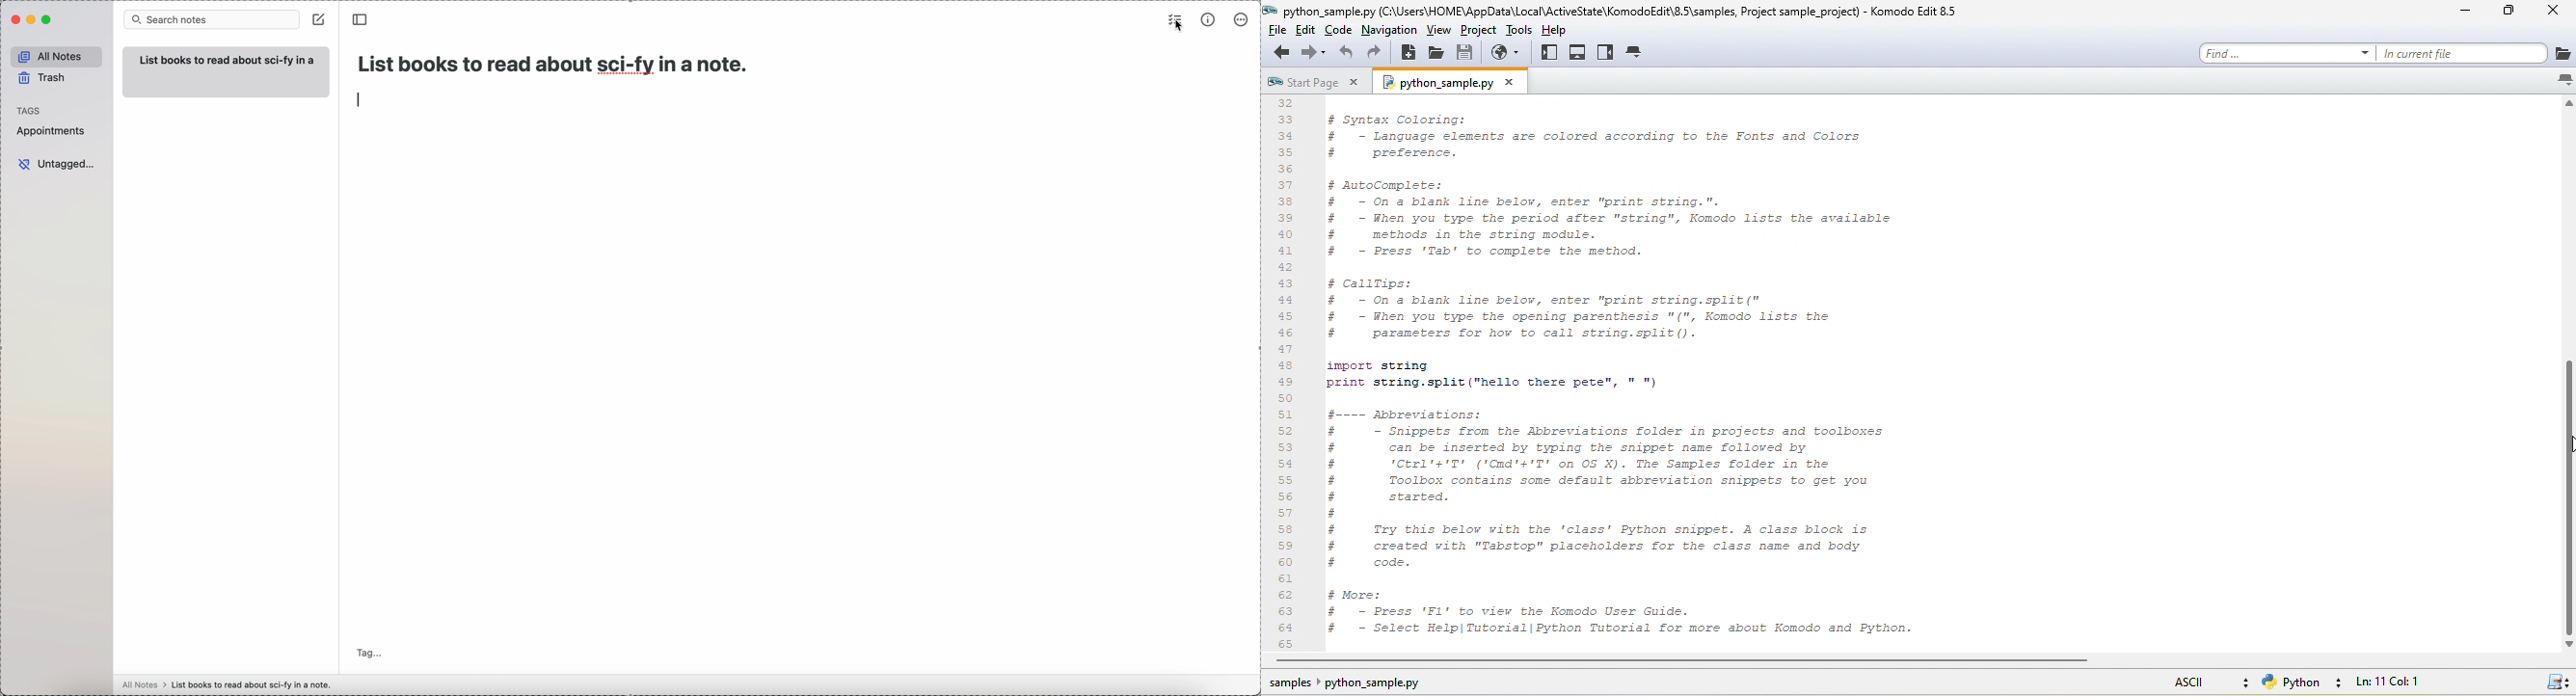 The height and width of the screenshot is (700, 2576). Describe the element at coordinates (1411, 56) in the screenshot. I see `new` at that location.